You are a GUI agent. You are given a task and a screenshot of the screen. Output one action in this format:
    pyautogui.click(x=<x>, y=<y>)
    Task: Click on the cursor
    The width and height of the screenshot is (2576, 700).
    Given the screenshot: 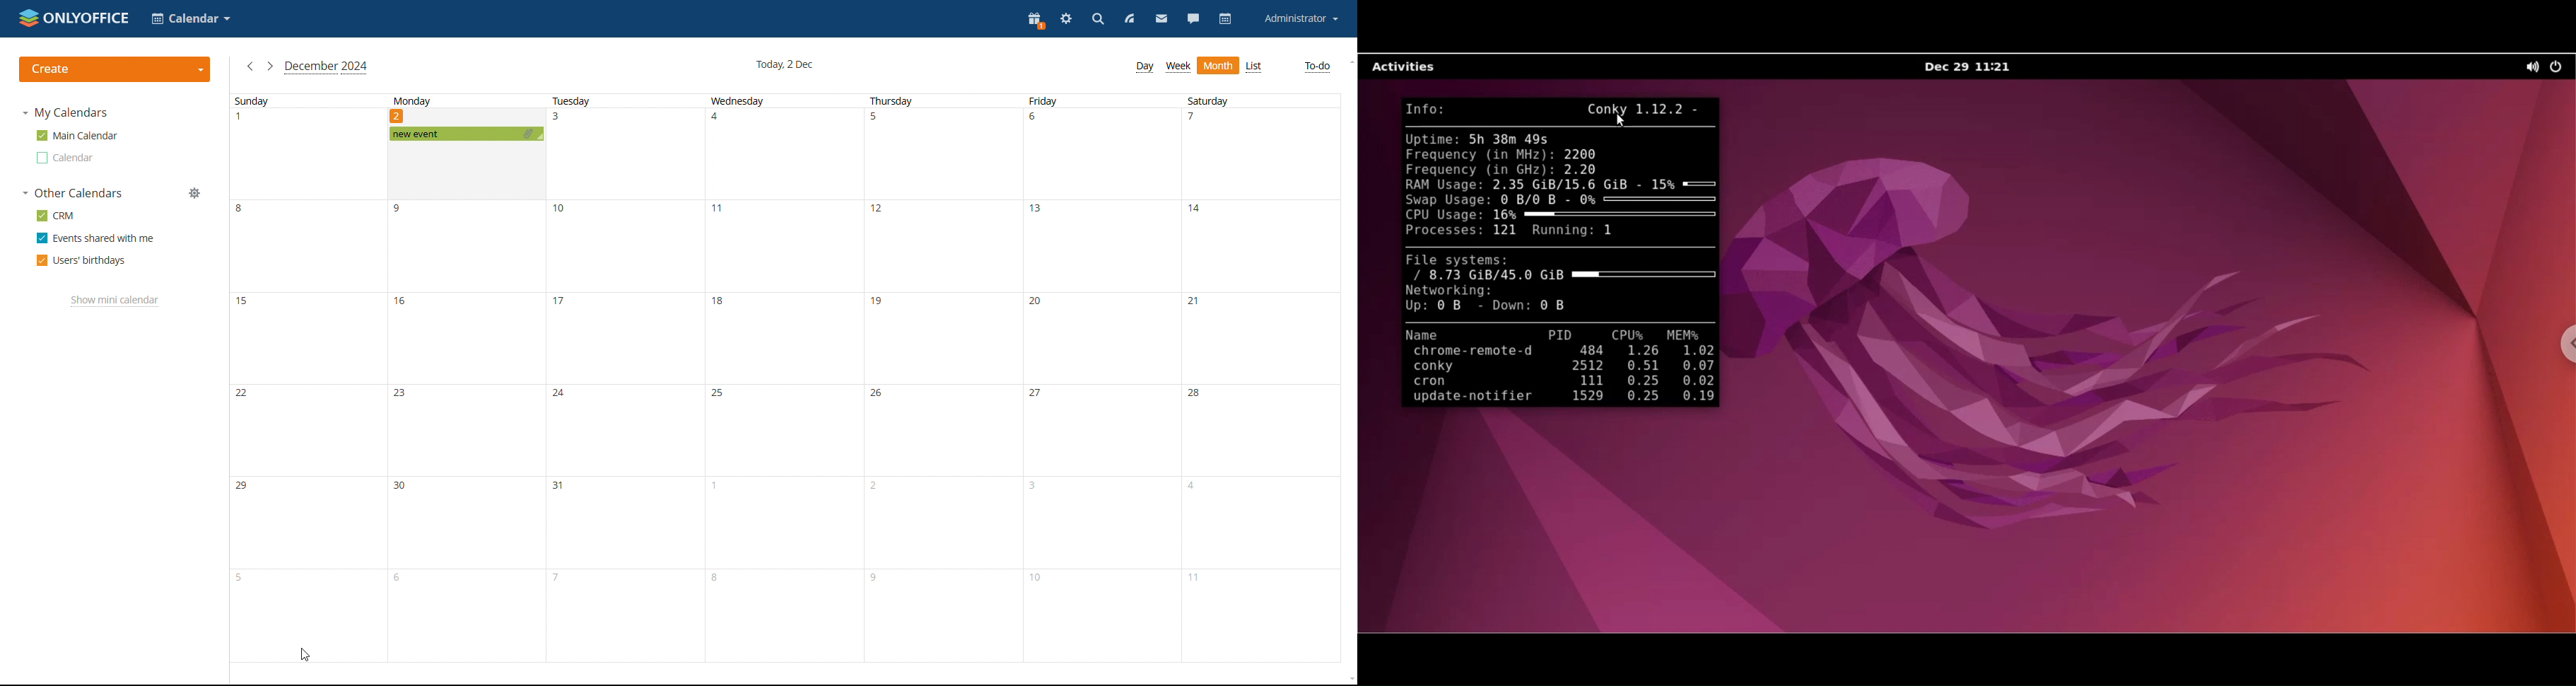 What is the action you would take?
    pyautogui.click(x=305, y=654)
    